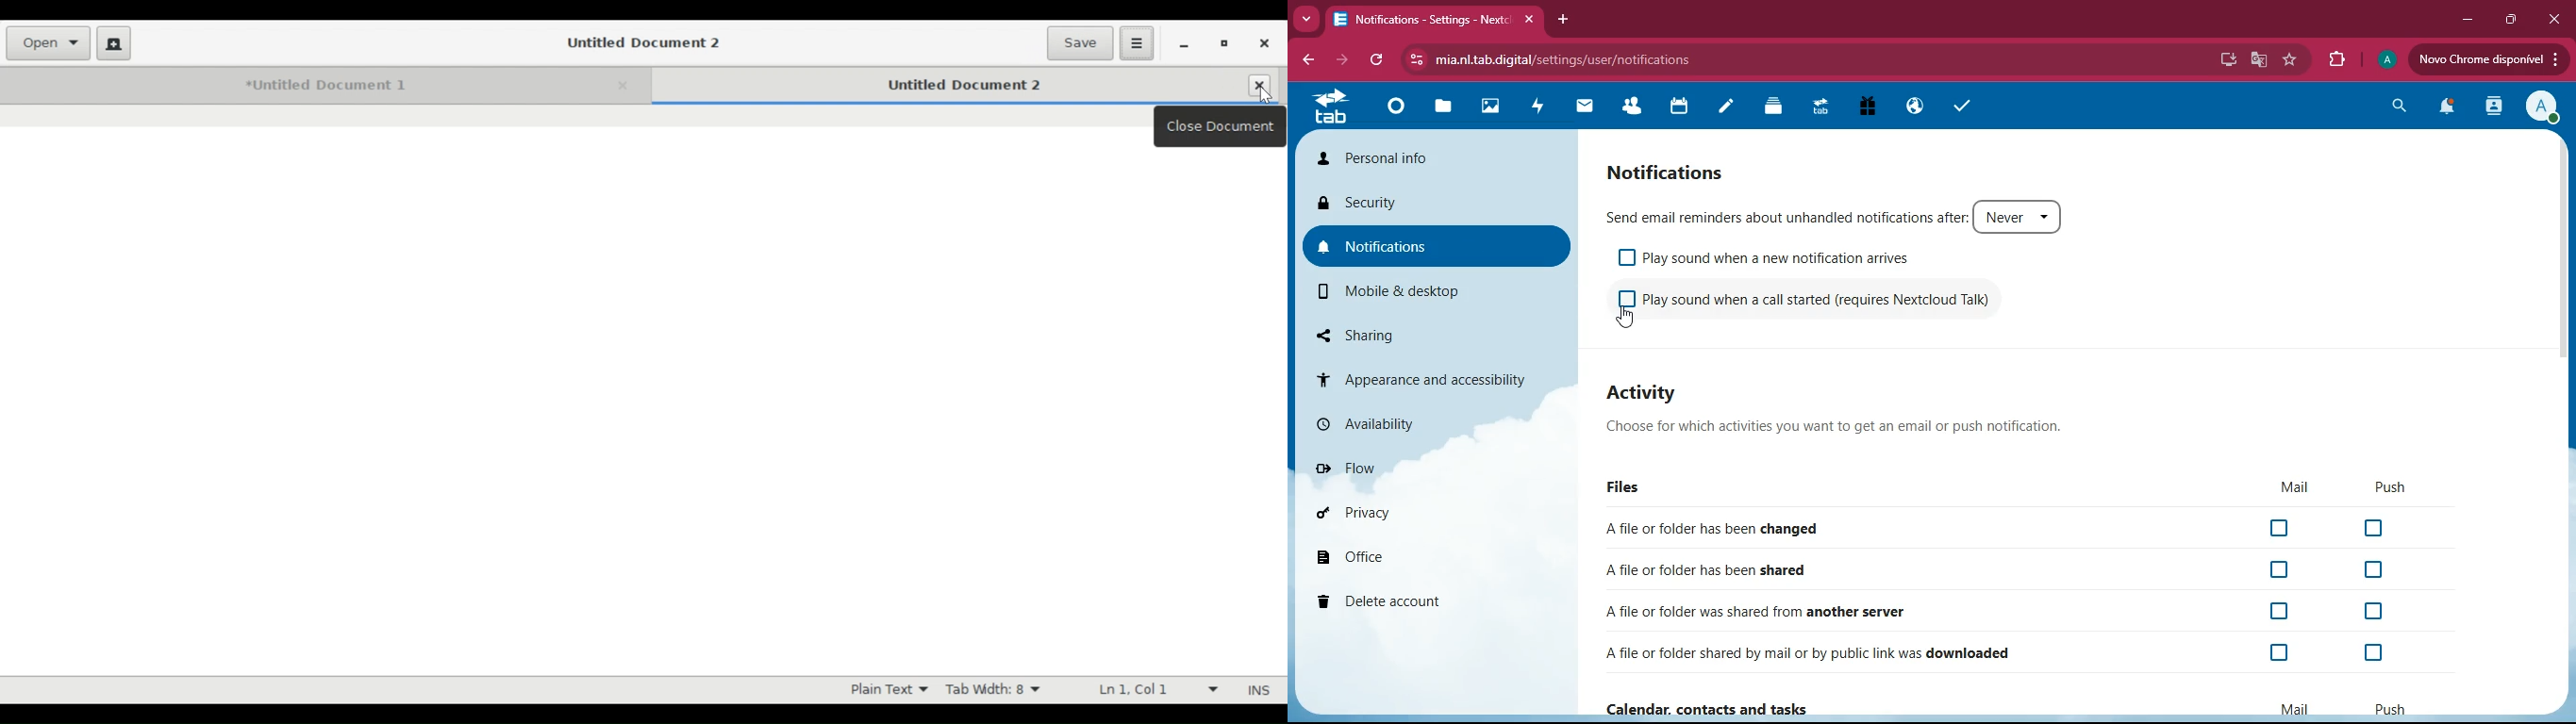 This screenshot has height=728, width=2576. What do you see at coordinates (1776, 108) in the screenshot?
I see `layers` at bounding box center [1776, 108].